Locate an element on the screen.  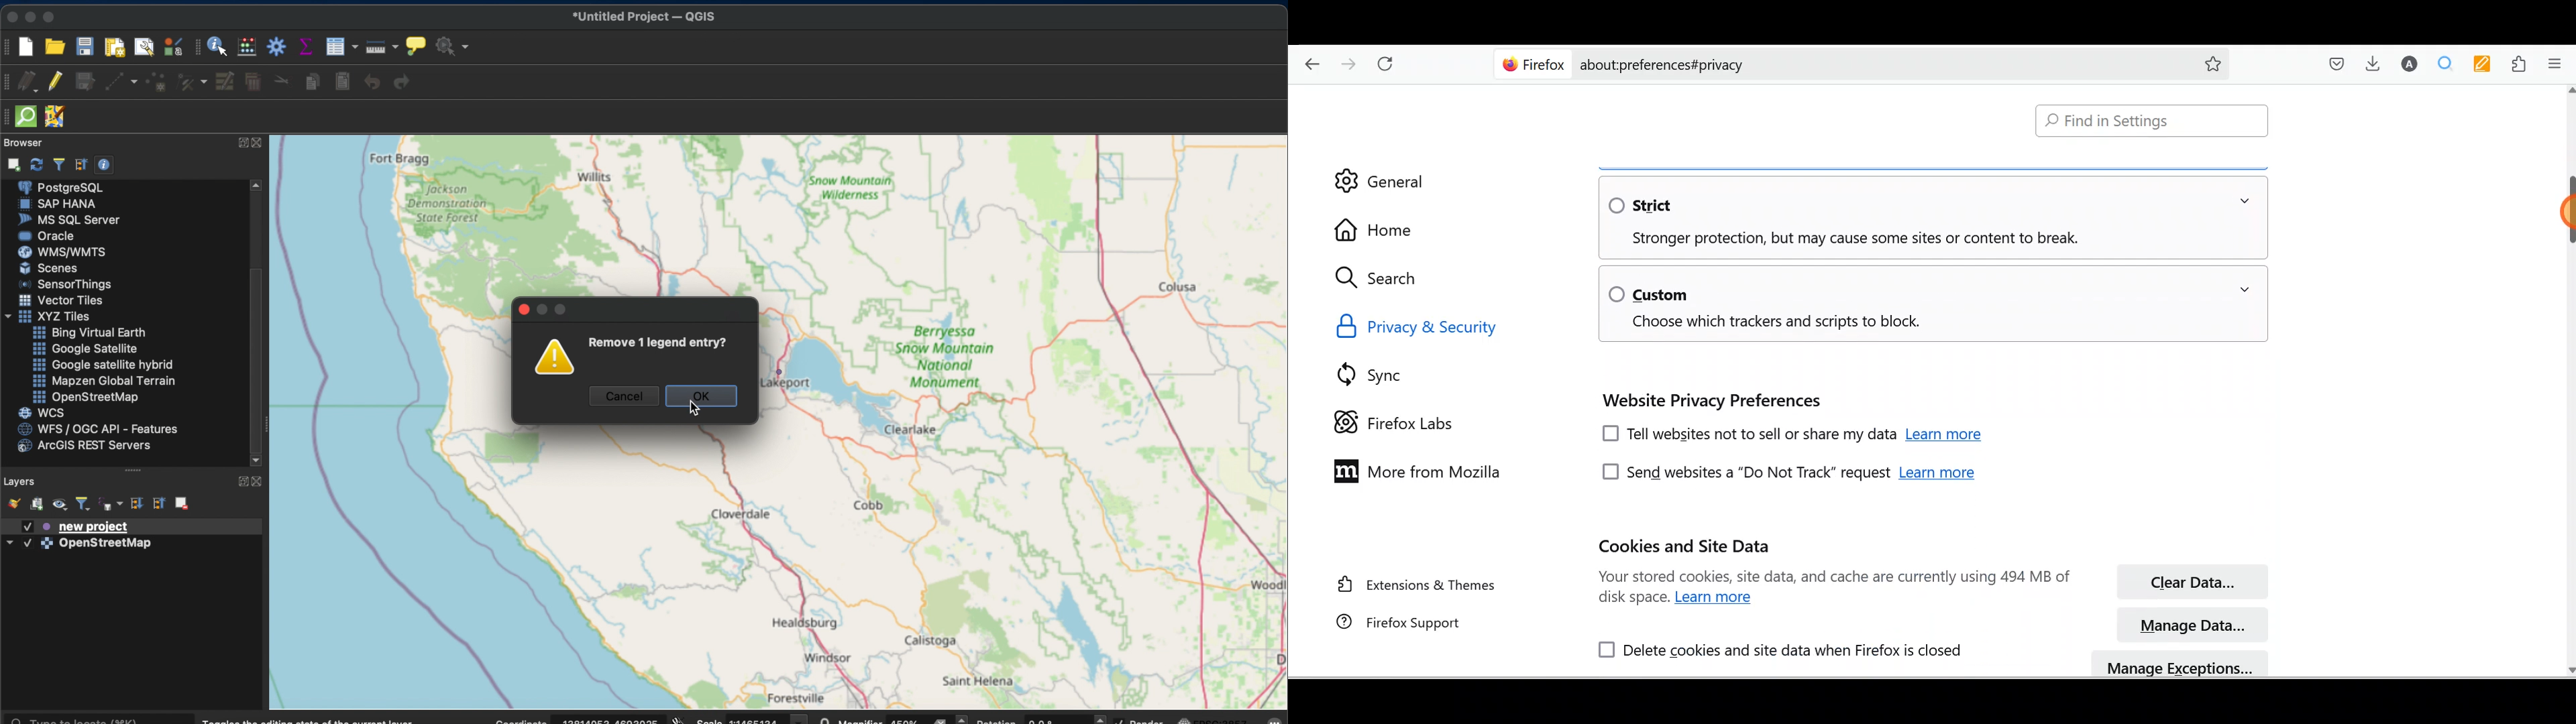
Extension & themes is located at coordinates (1416, 587).